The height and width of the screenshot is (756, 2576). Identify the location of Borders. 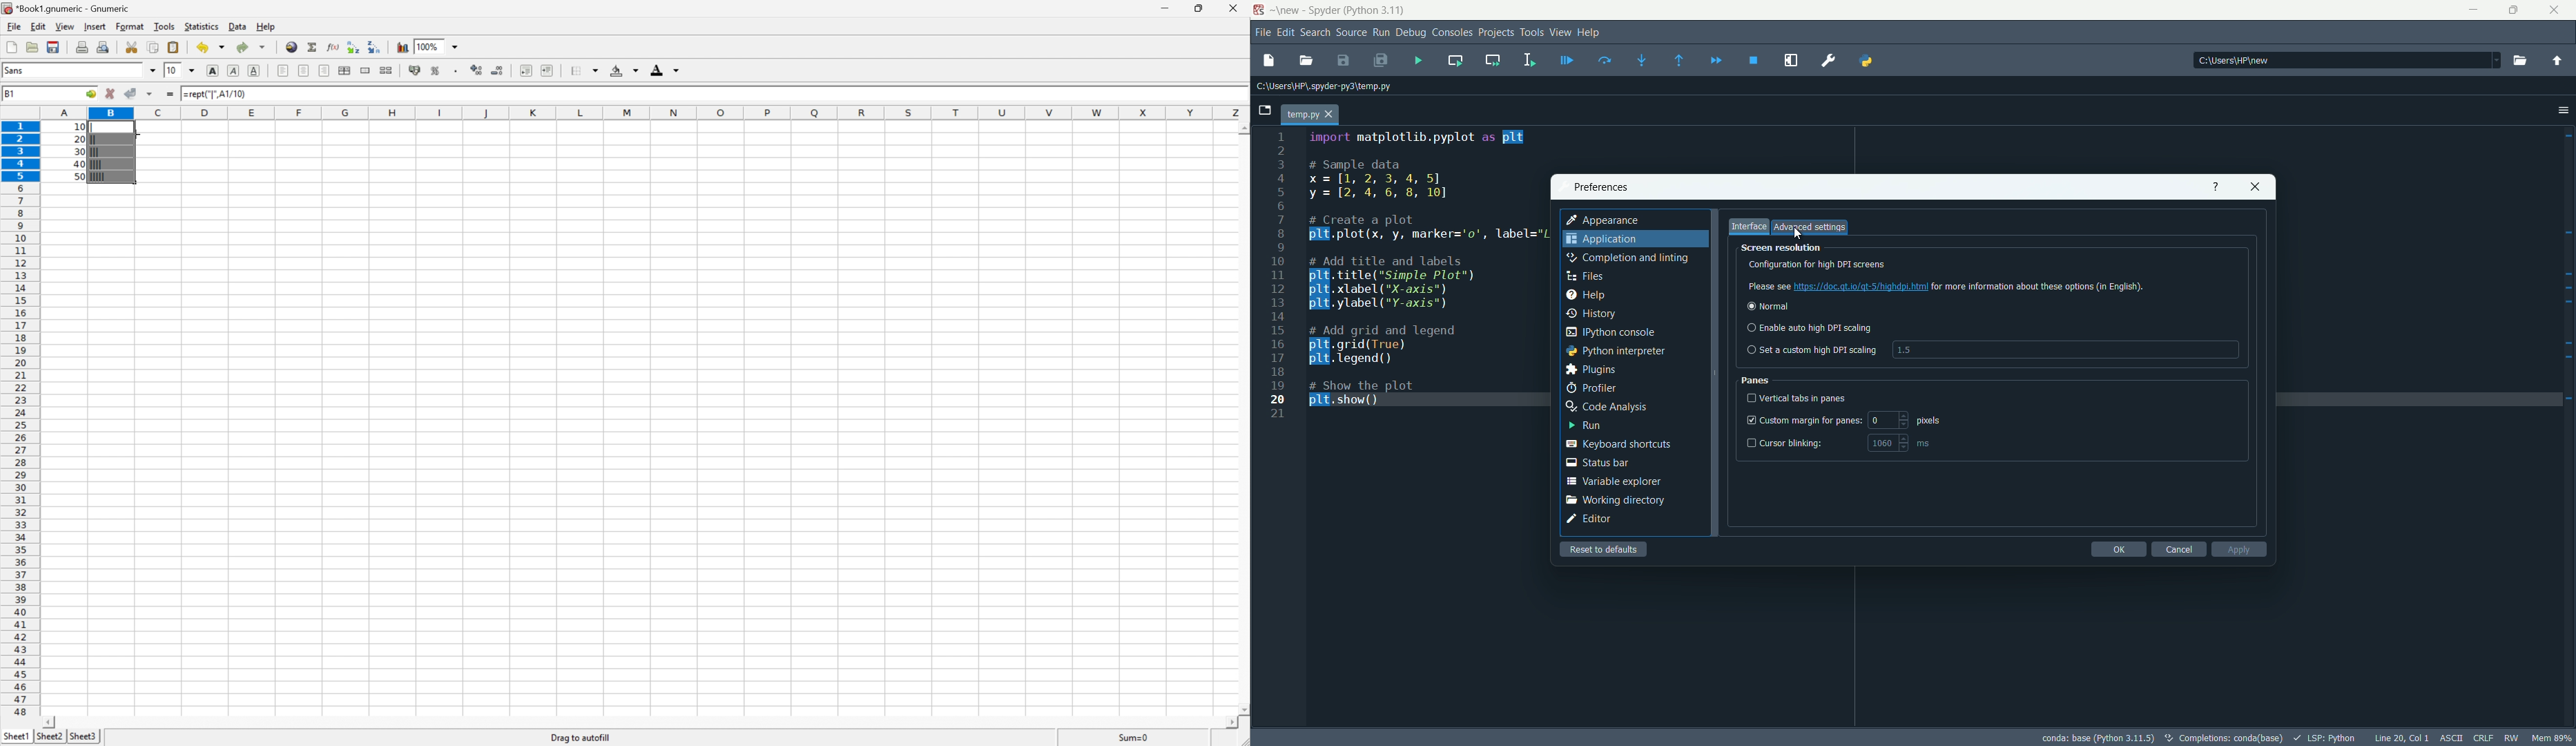
(585, 70).